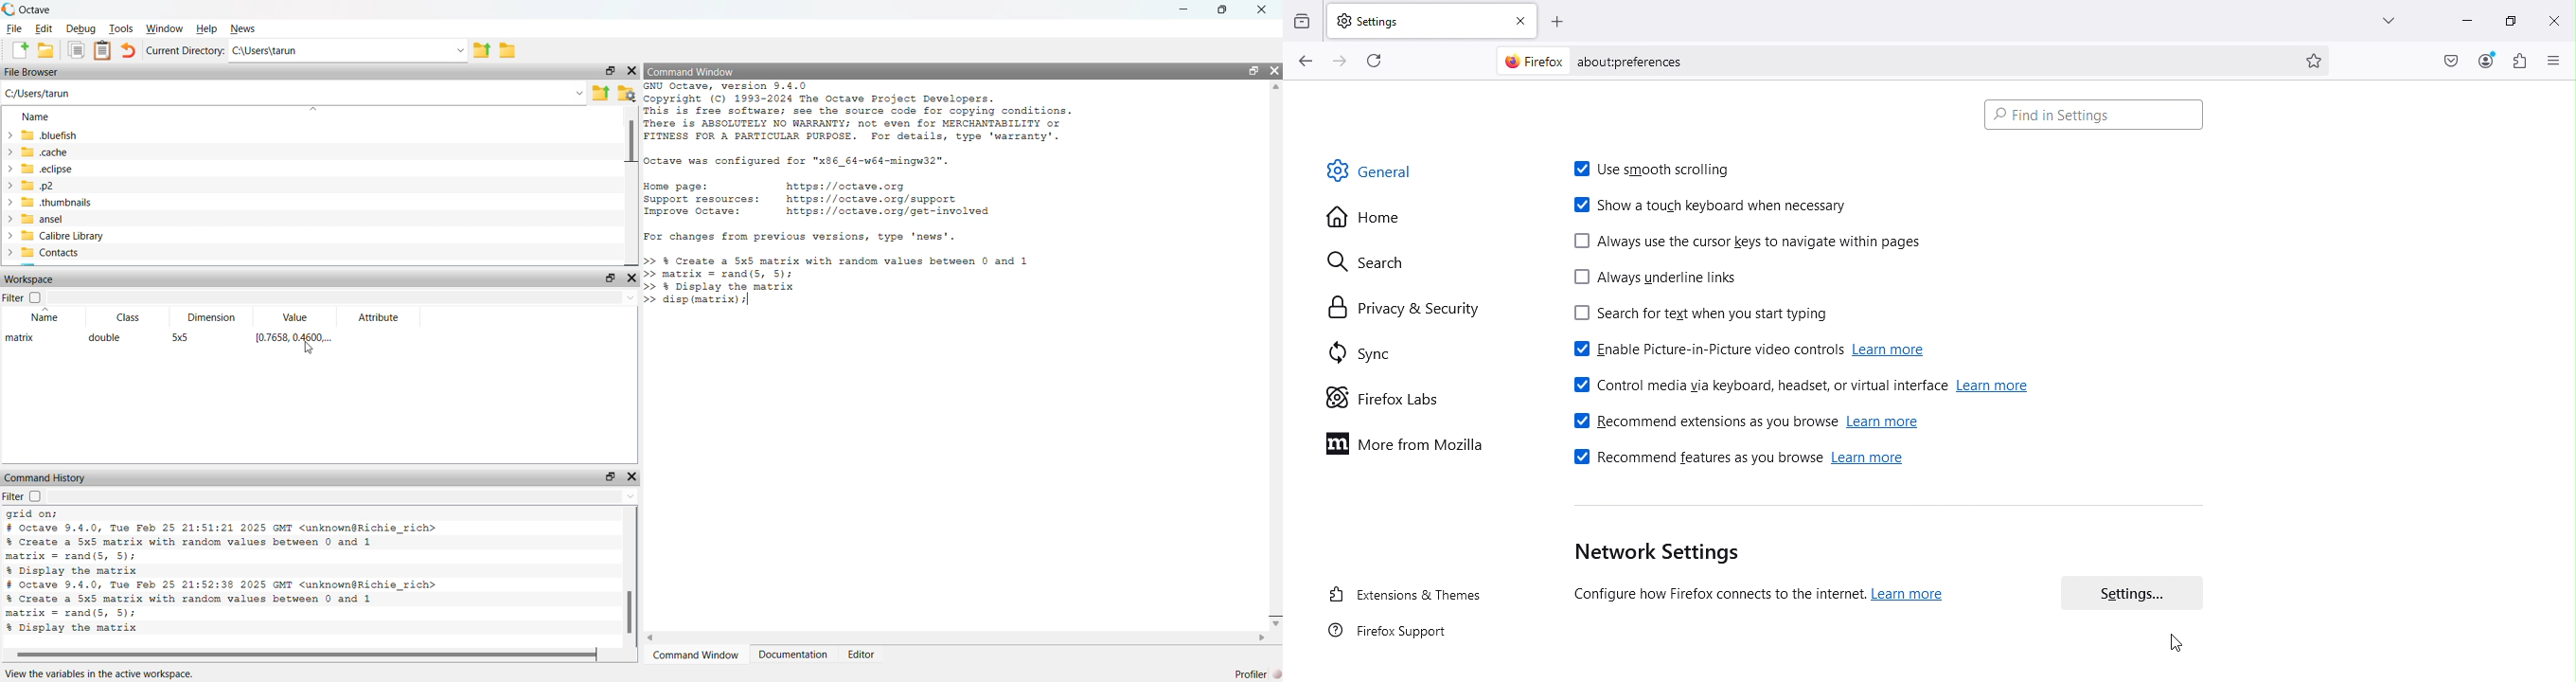 The image size is (2576, 700). Describe the element at coordinates (1411, 448) in the screenshot. I see `More from Mozilla` at that location.